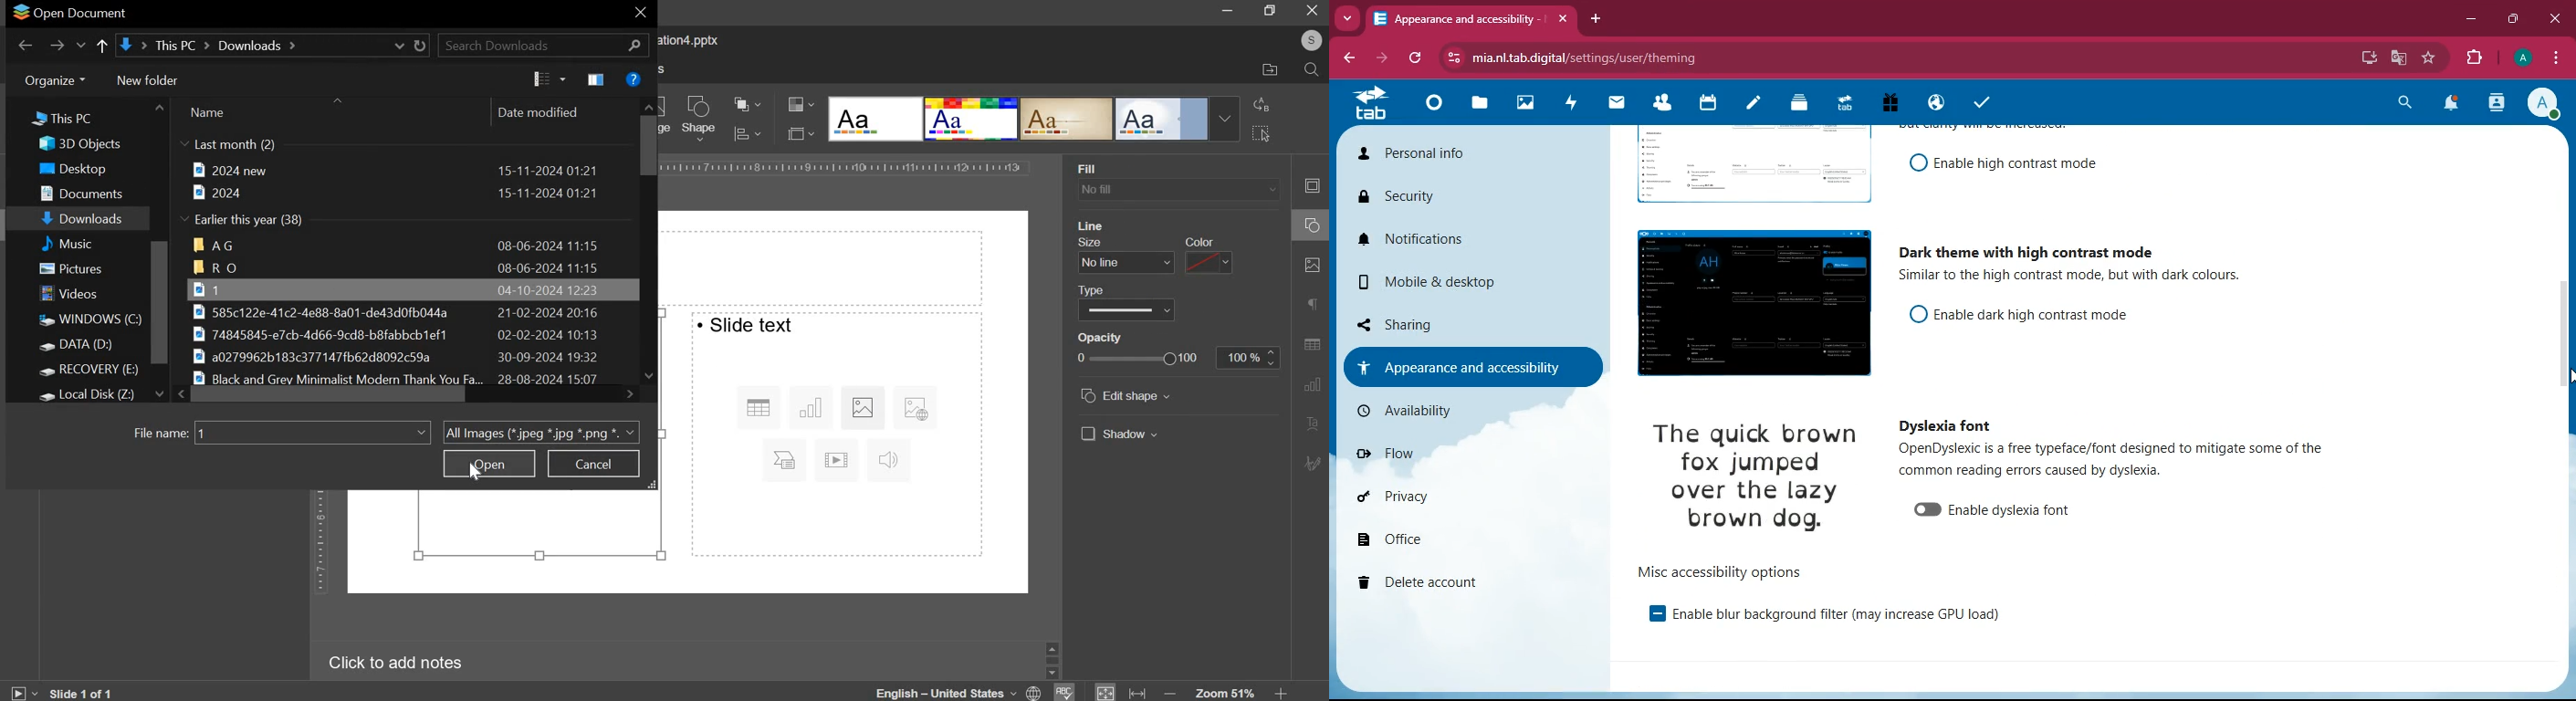 Image resolution: width=2576 pixels, height=728 pixels. Describe the element at coordinates (1529, 101) in the screenshot. I see `images` at that location.